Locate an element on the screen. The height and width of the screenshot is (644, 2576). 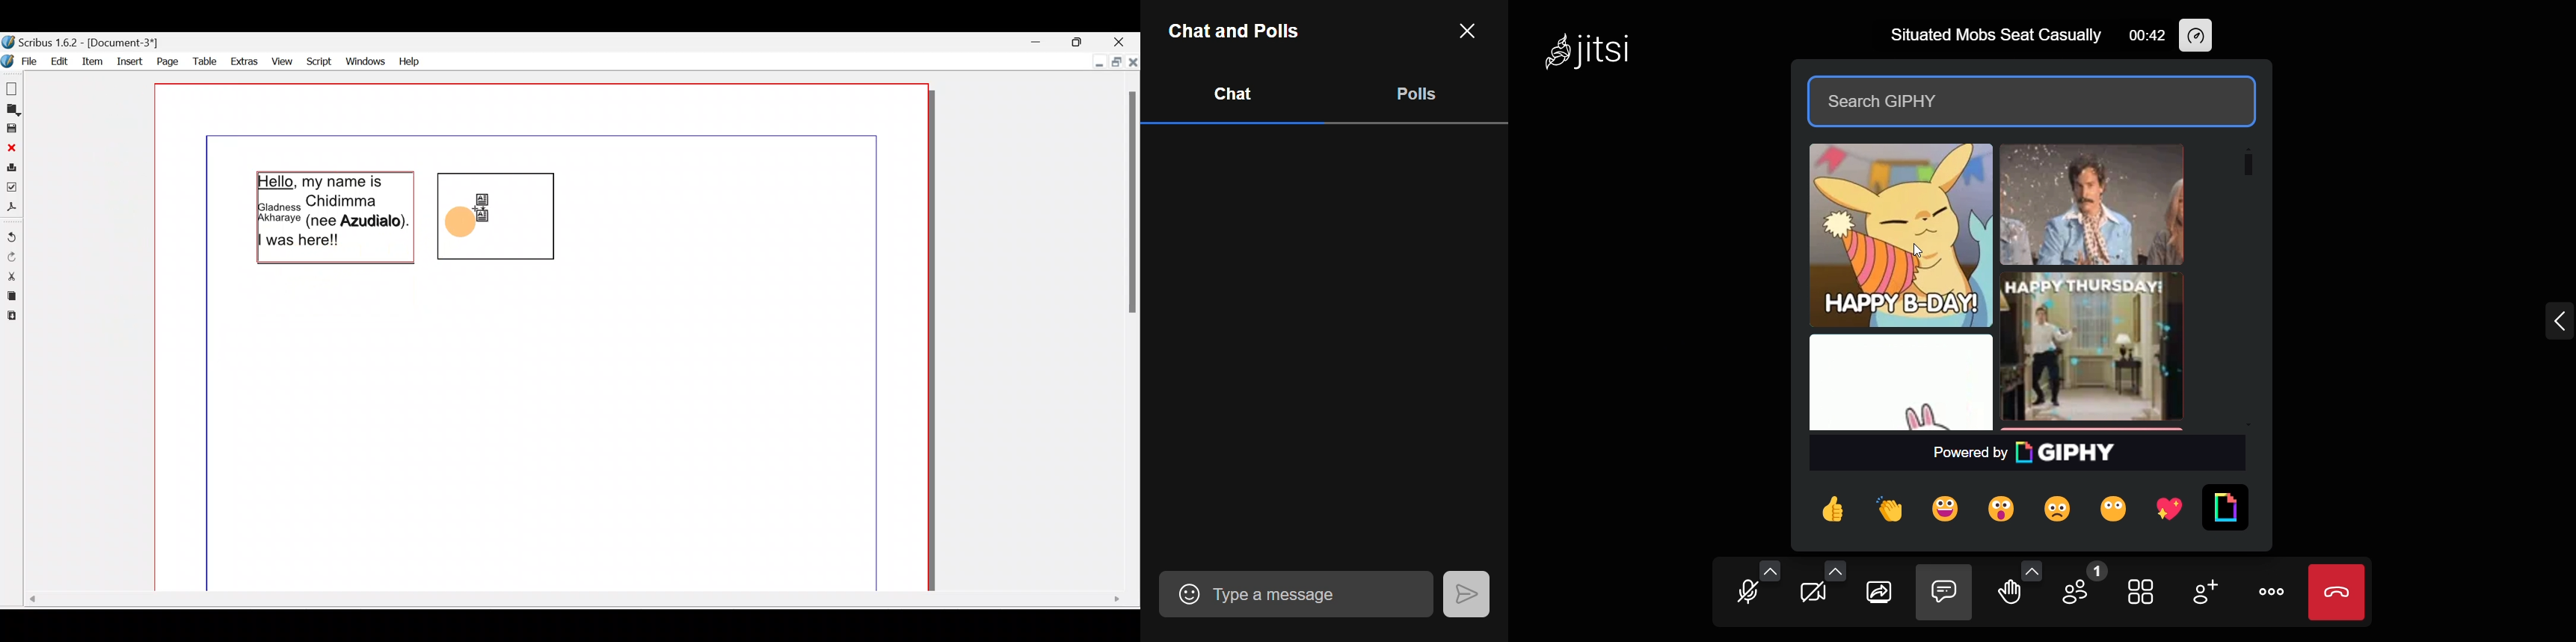
Close is located at coordinates (11, 147).